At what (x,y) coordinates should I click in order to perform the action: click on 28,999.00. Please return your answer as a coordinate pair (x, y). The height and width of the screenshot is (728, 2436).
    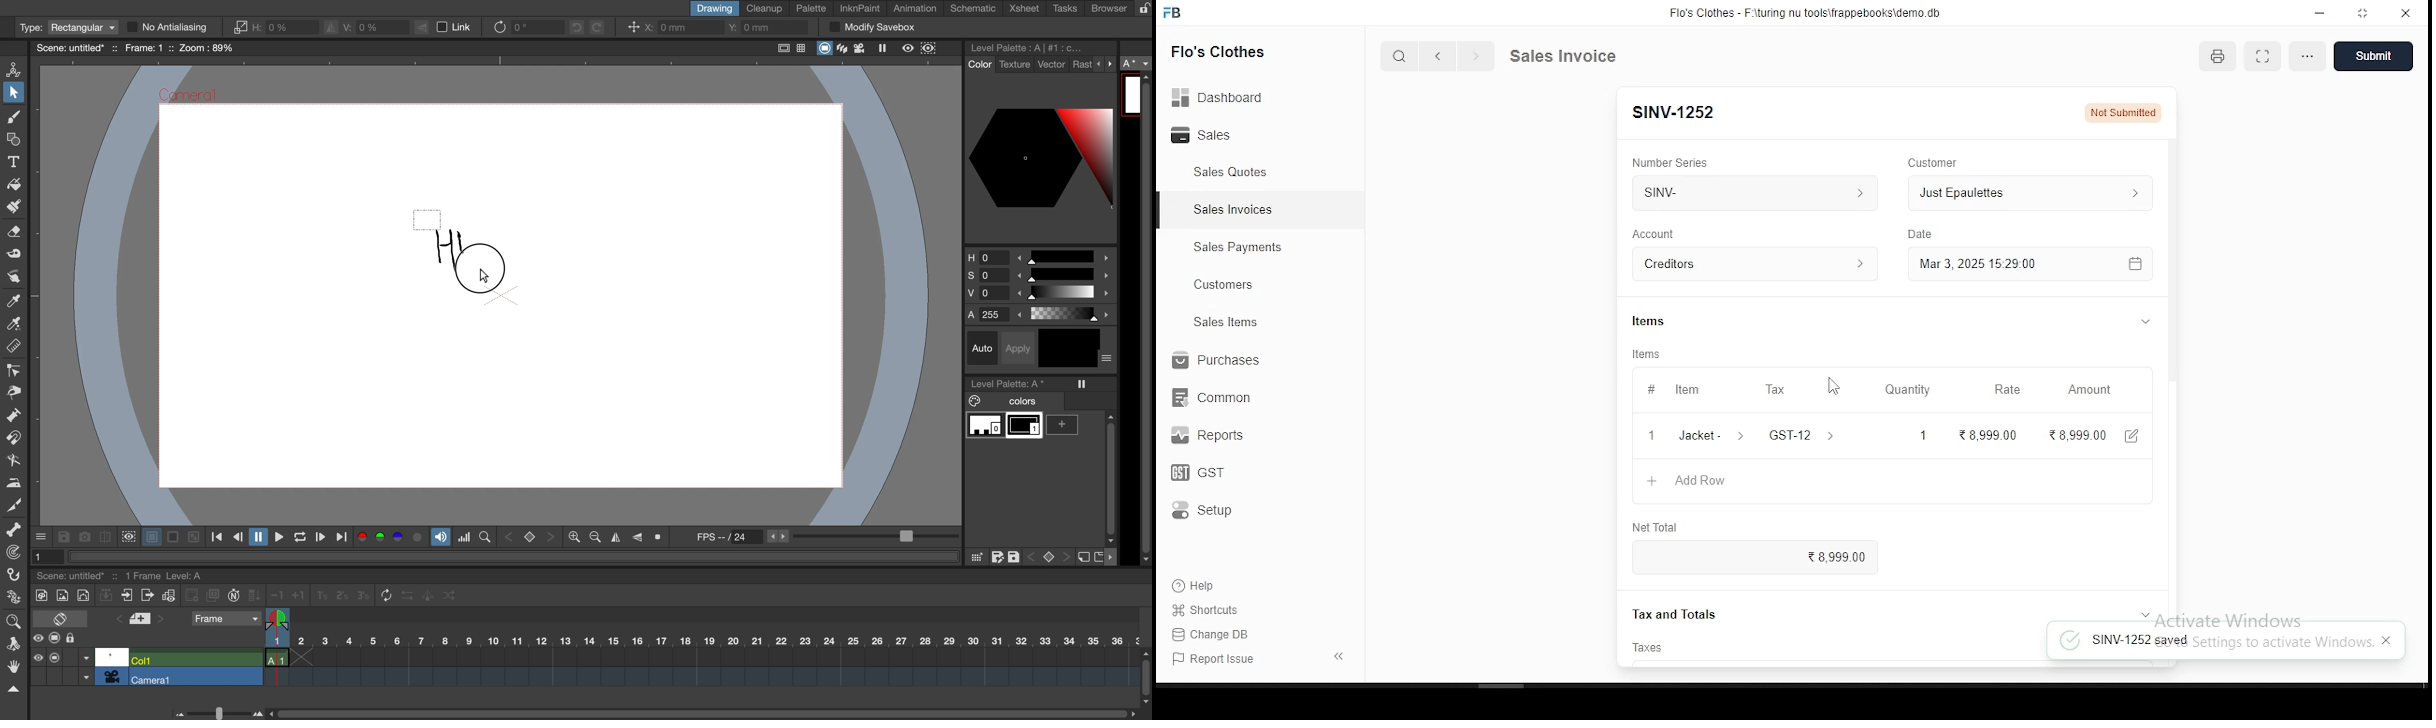
    Looking at the image, I should click on (2082, 434).